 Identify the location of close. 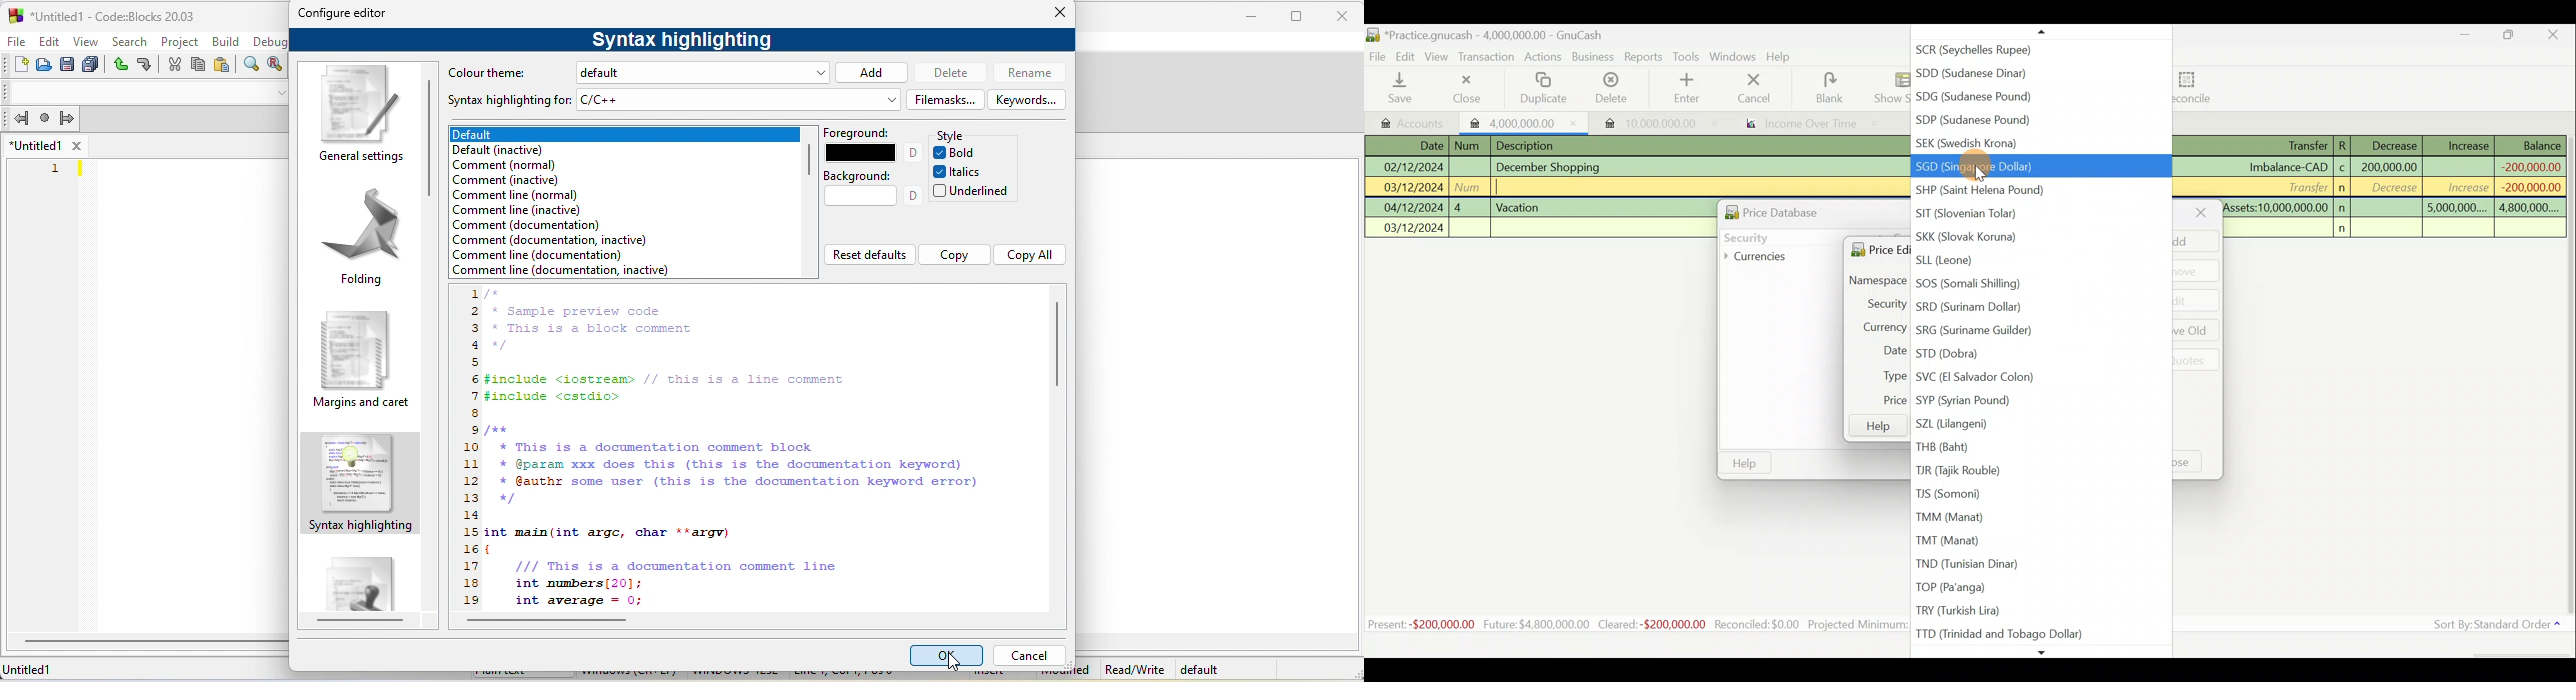
(1057, 12).